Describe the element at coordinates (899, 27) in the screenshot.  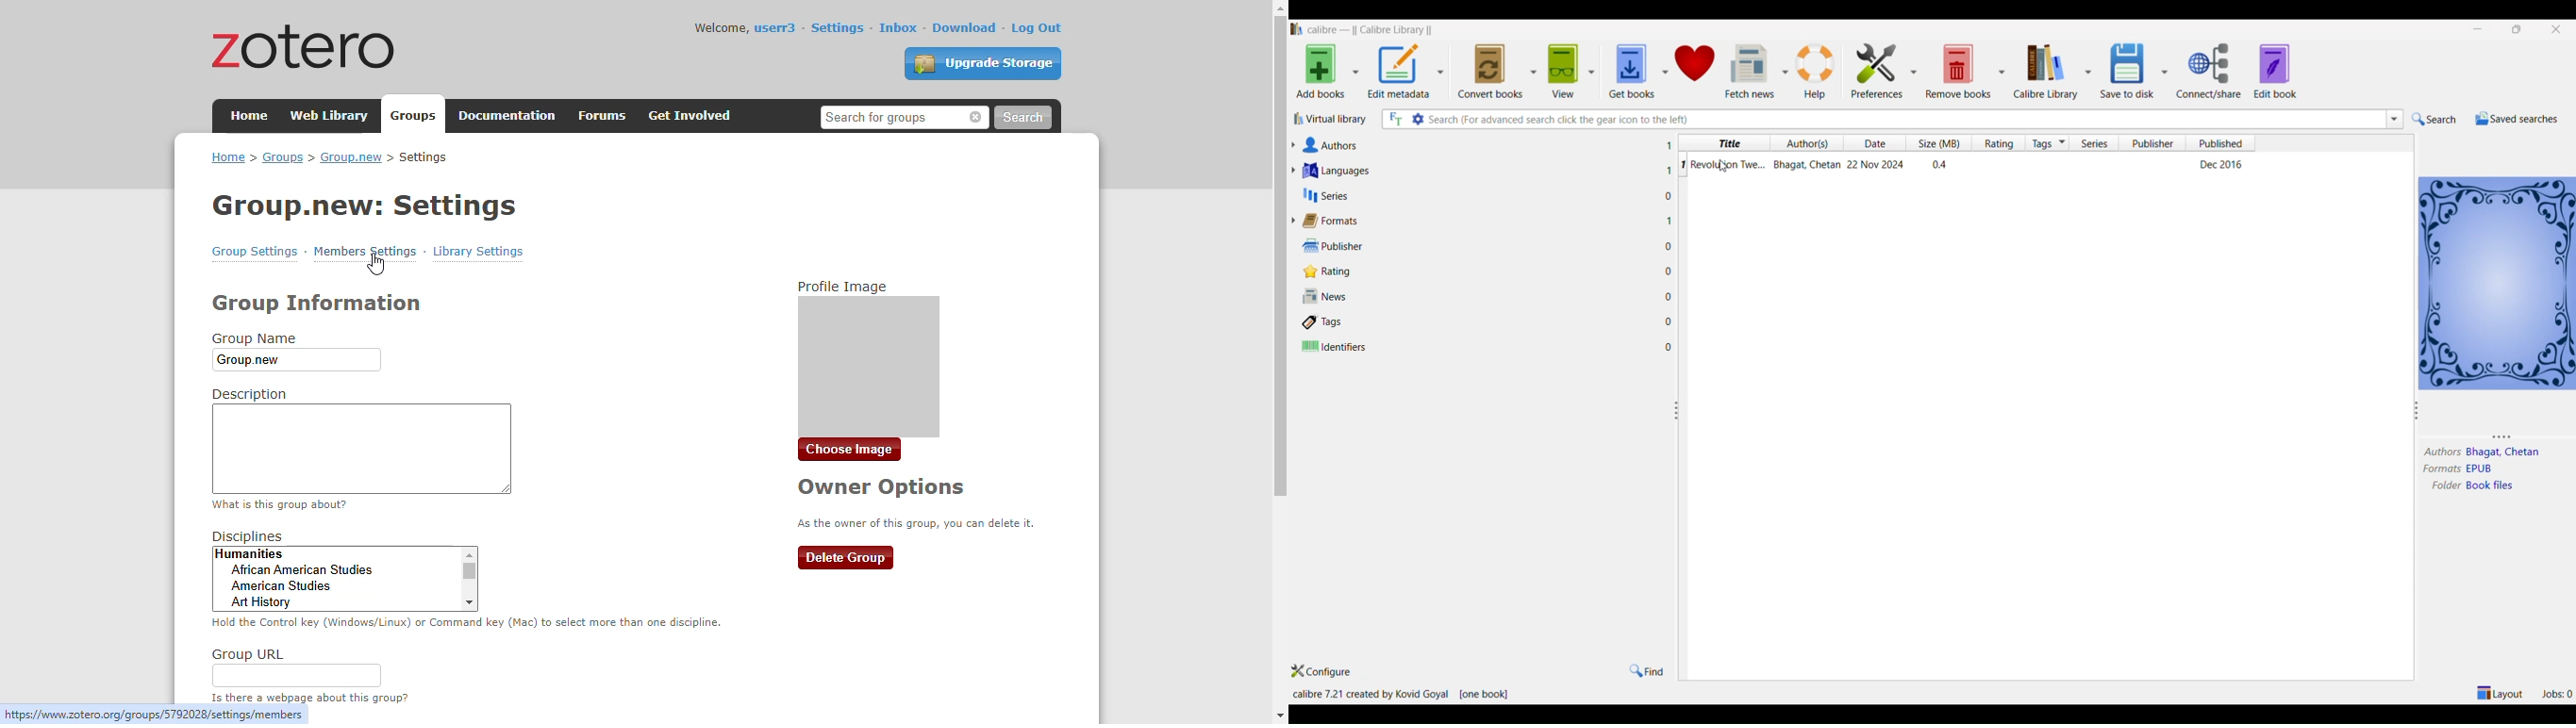
I see `inbox` at that location.